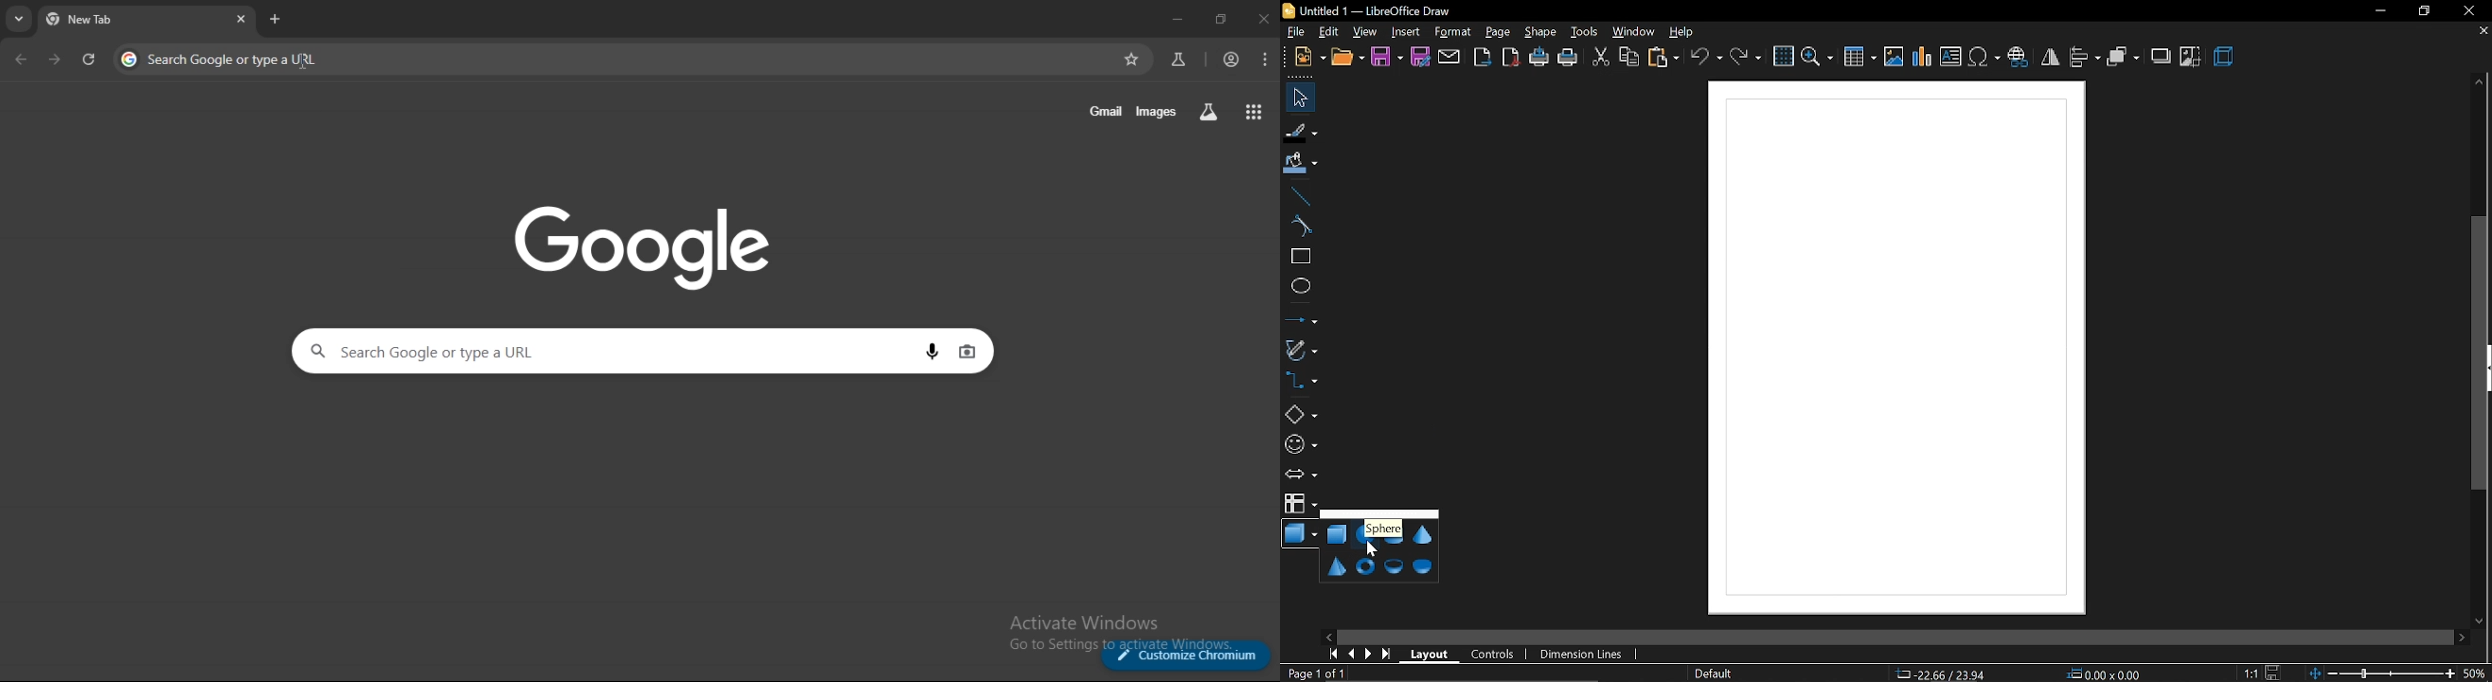 Image resolution: width=2492 pixels, height=700 pixels. I want to click on page style, so click(1714, 673).